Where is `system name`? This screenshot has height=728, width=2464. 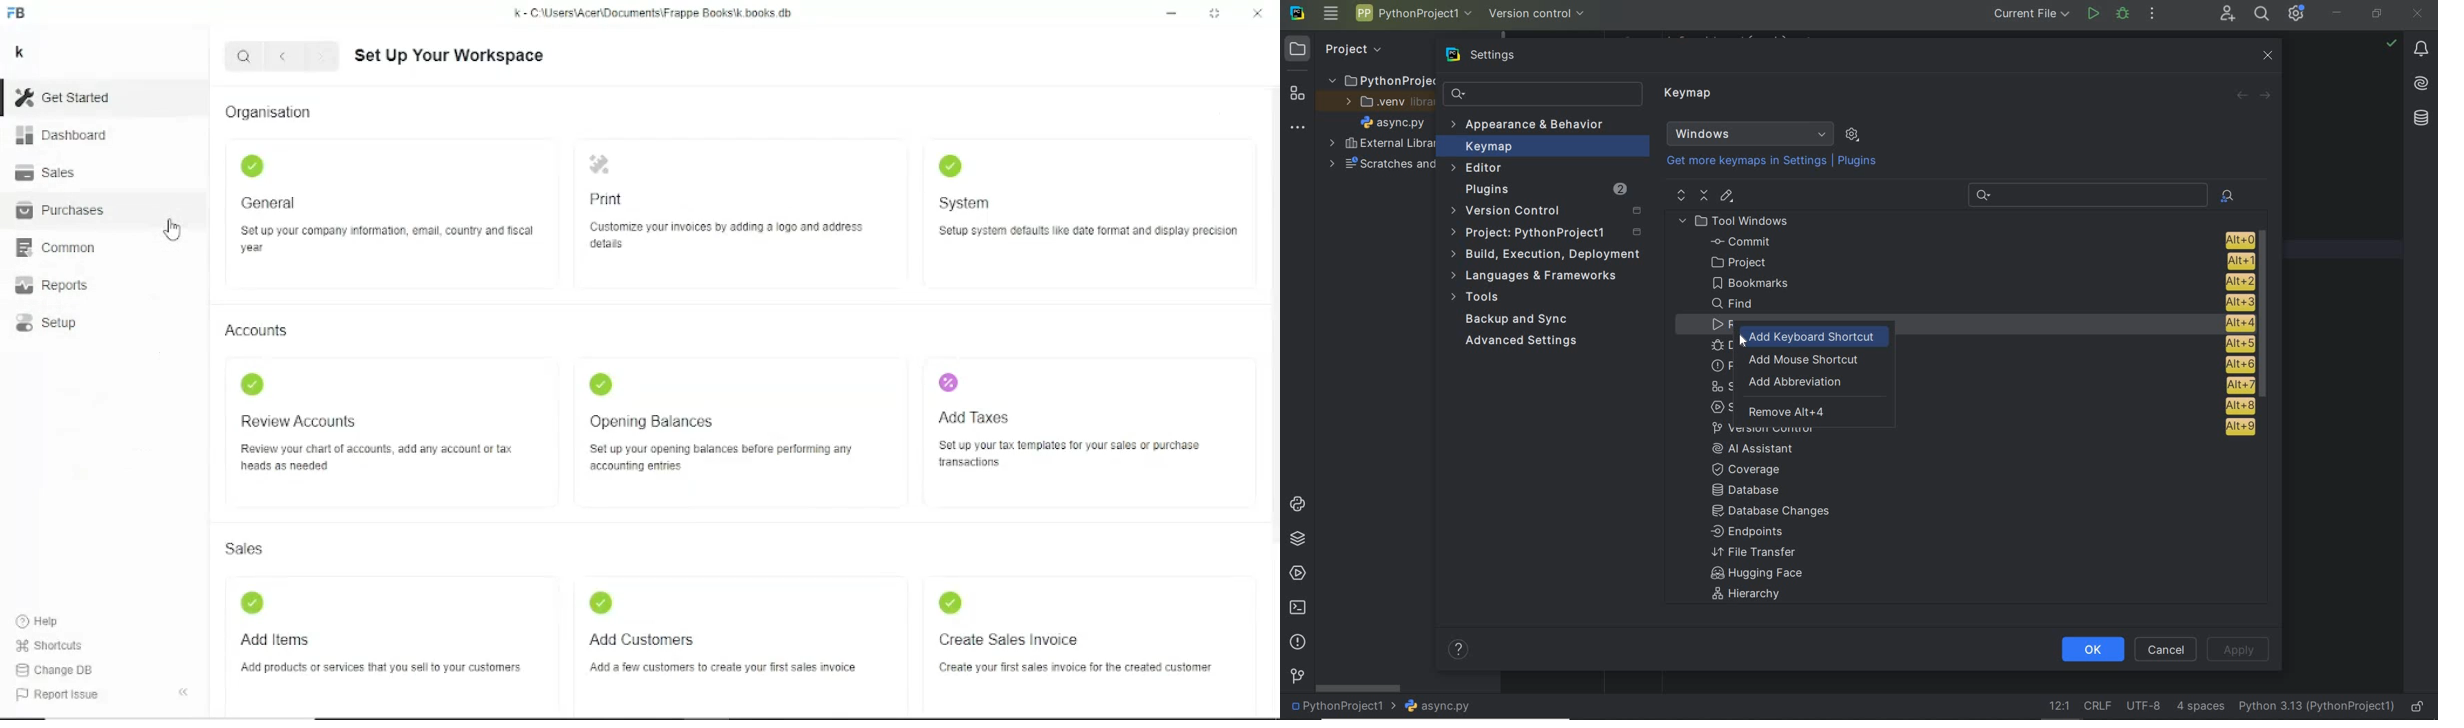
system name is located at coordinates (1297, 14).